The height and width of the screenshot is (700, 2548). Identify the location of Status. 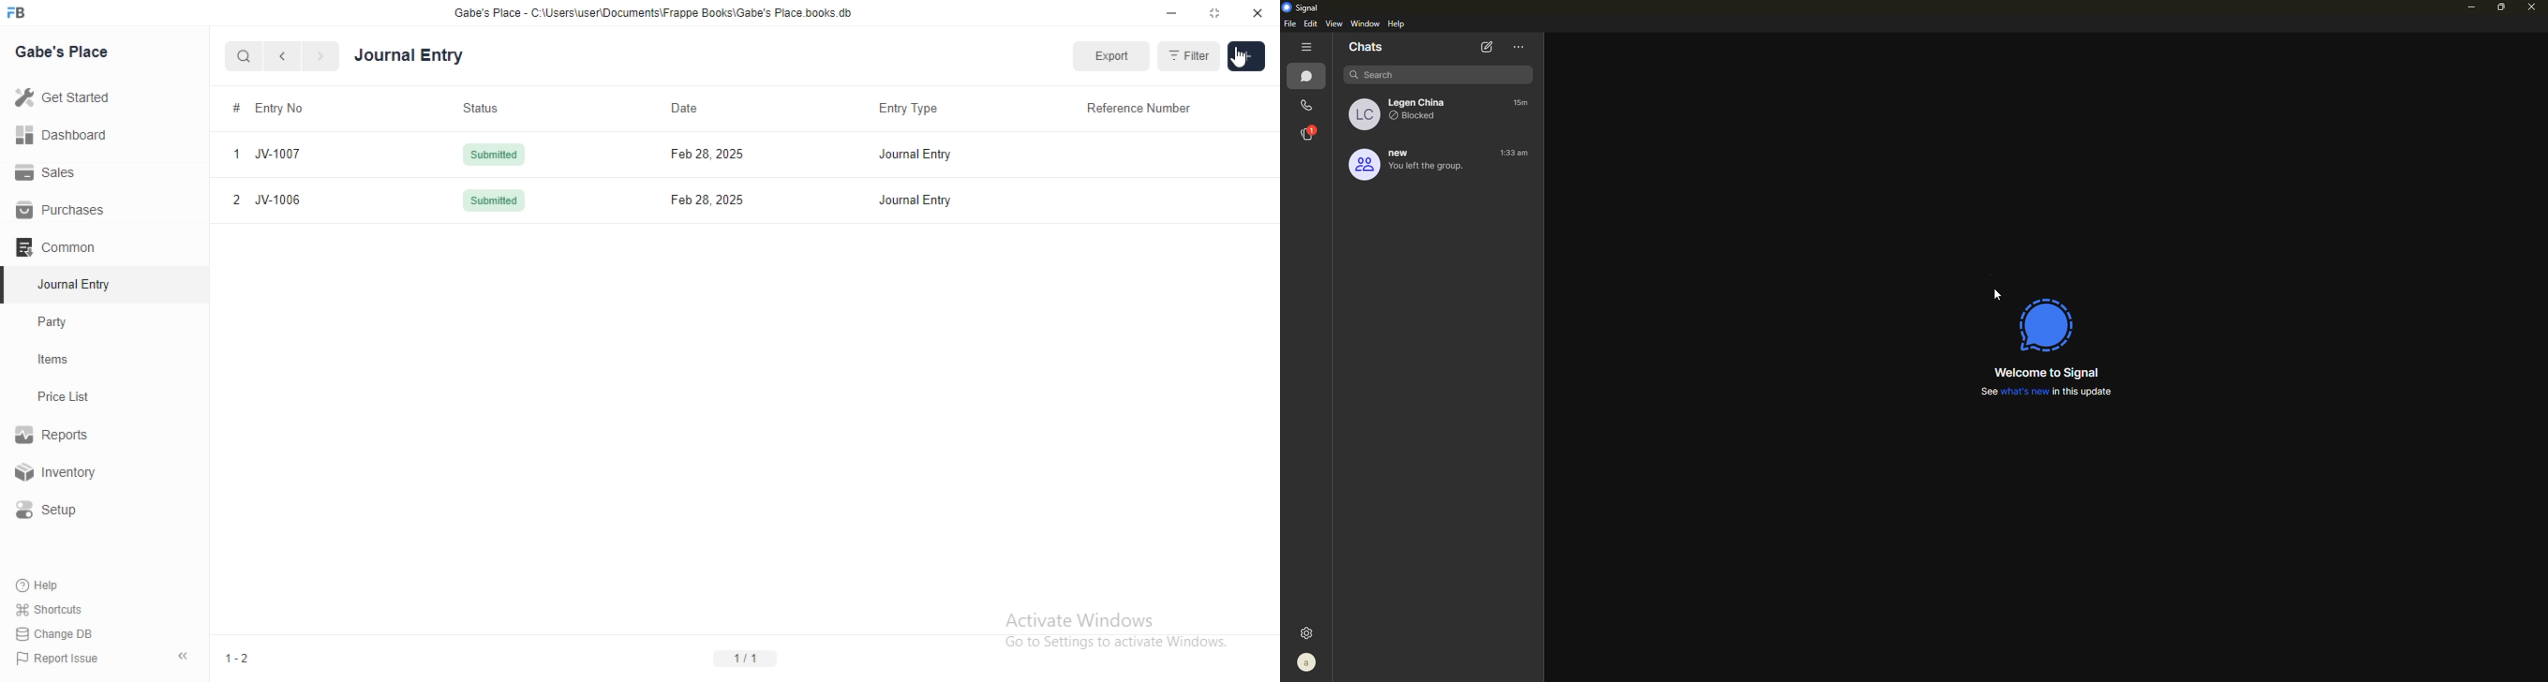
(481, 105).